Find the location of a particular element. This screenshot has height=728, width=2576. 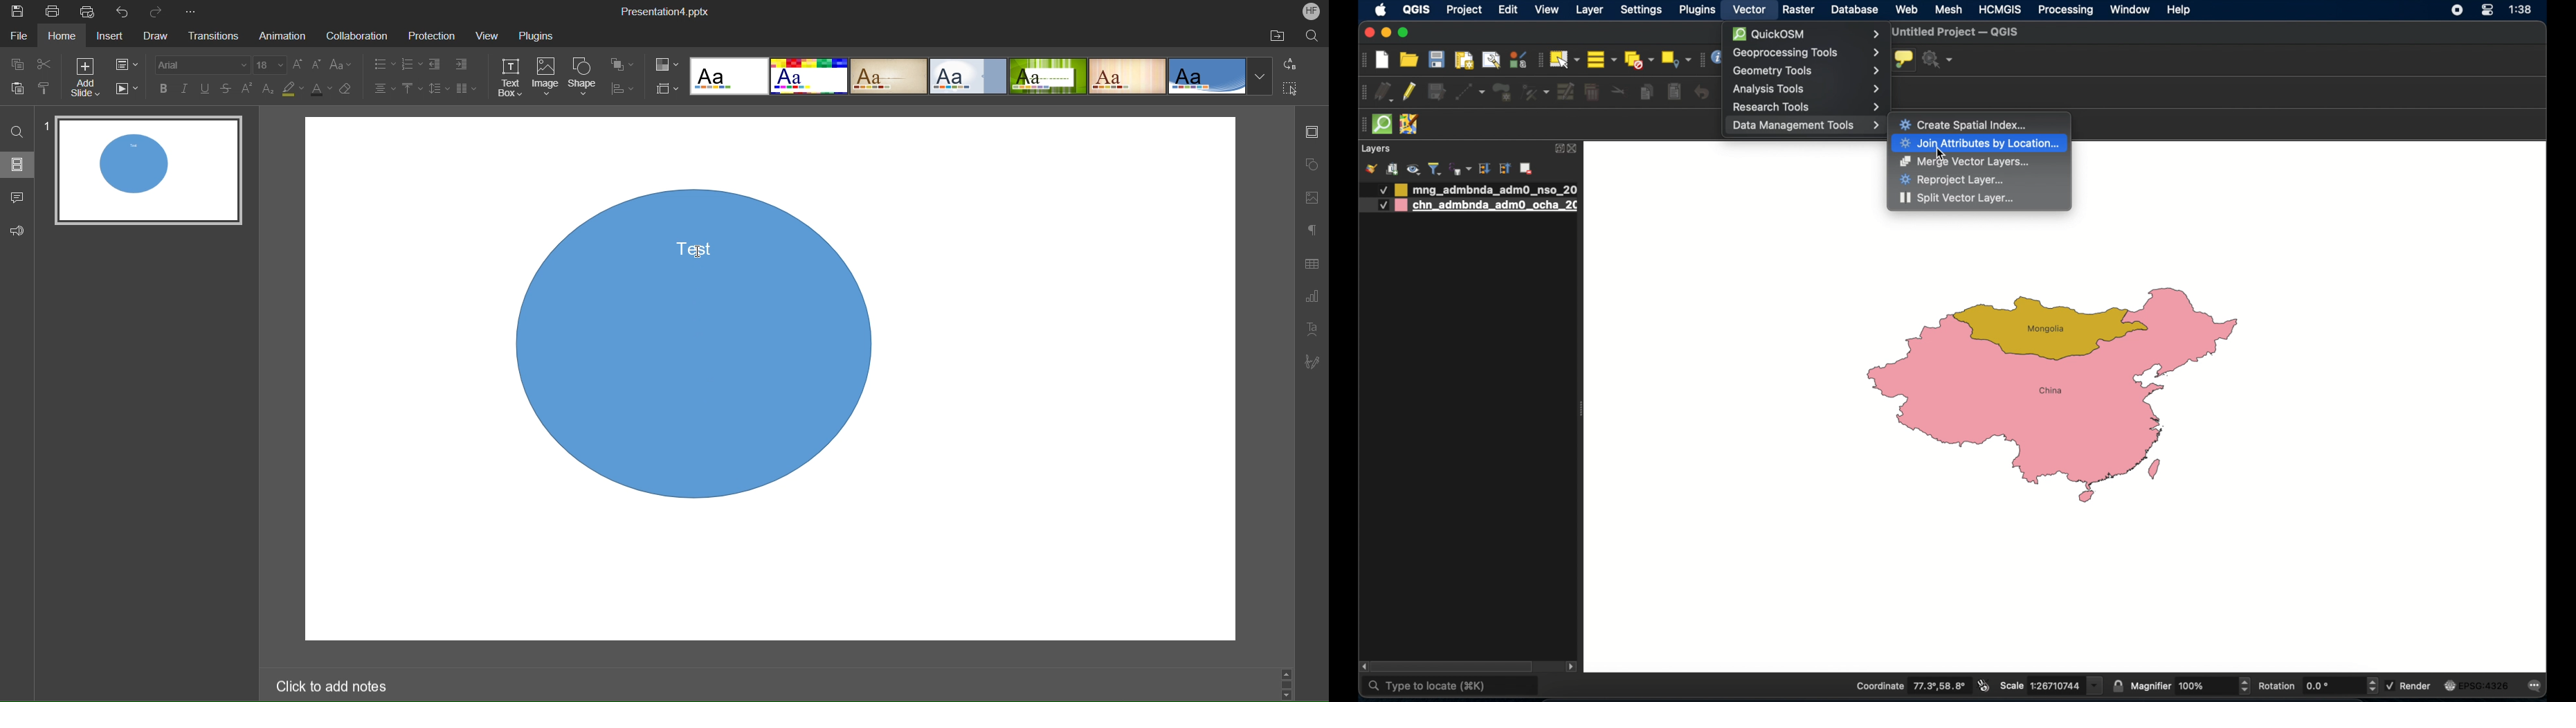

Numbering  is located at coordinates (413, 63).